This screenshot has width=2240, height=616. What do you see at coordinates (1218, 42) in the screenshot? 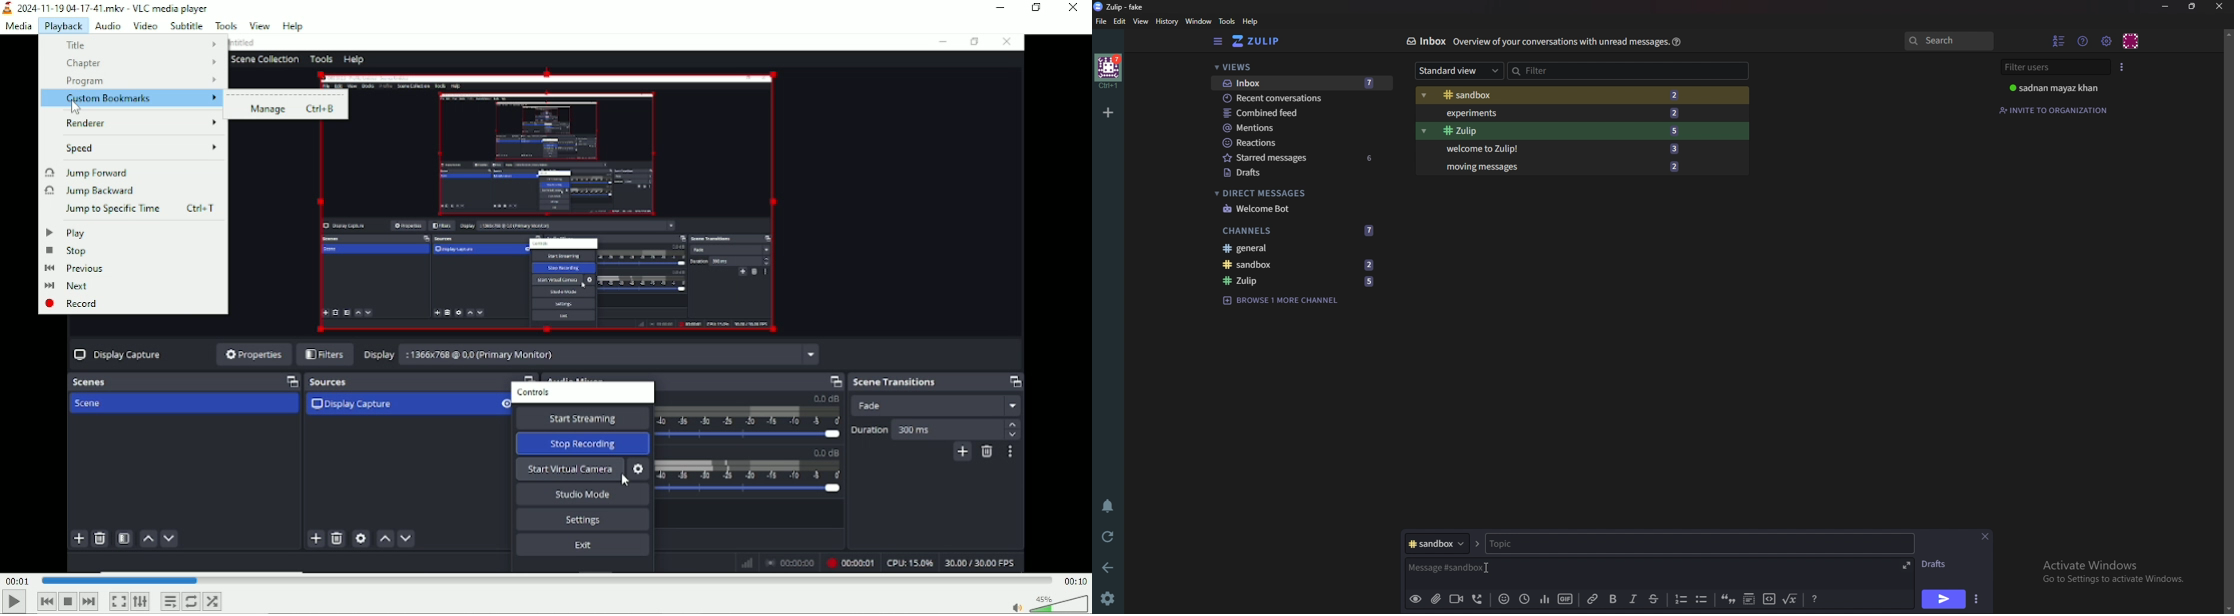
I see `Hide sidebar` at bounding box center [1218, 42].